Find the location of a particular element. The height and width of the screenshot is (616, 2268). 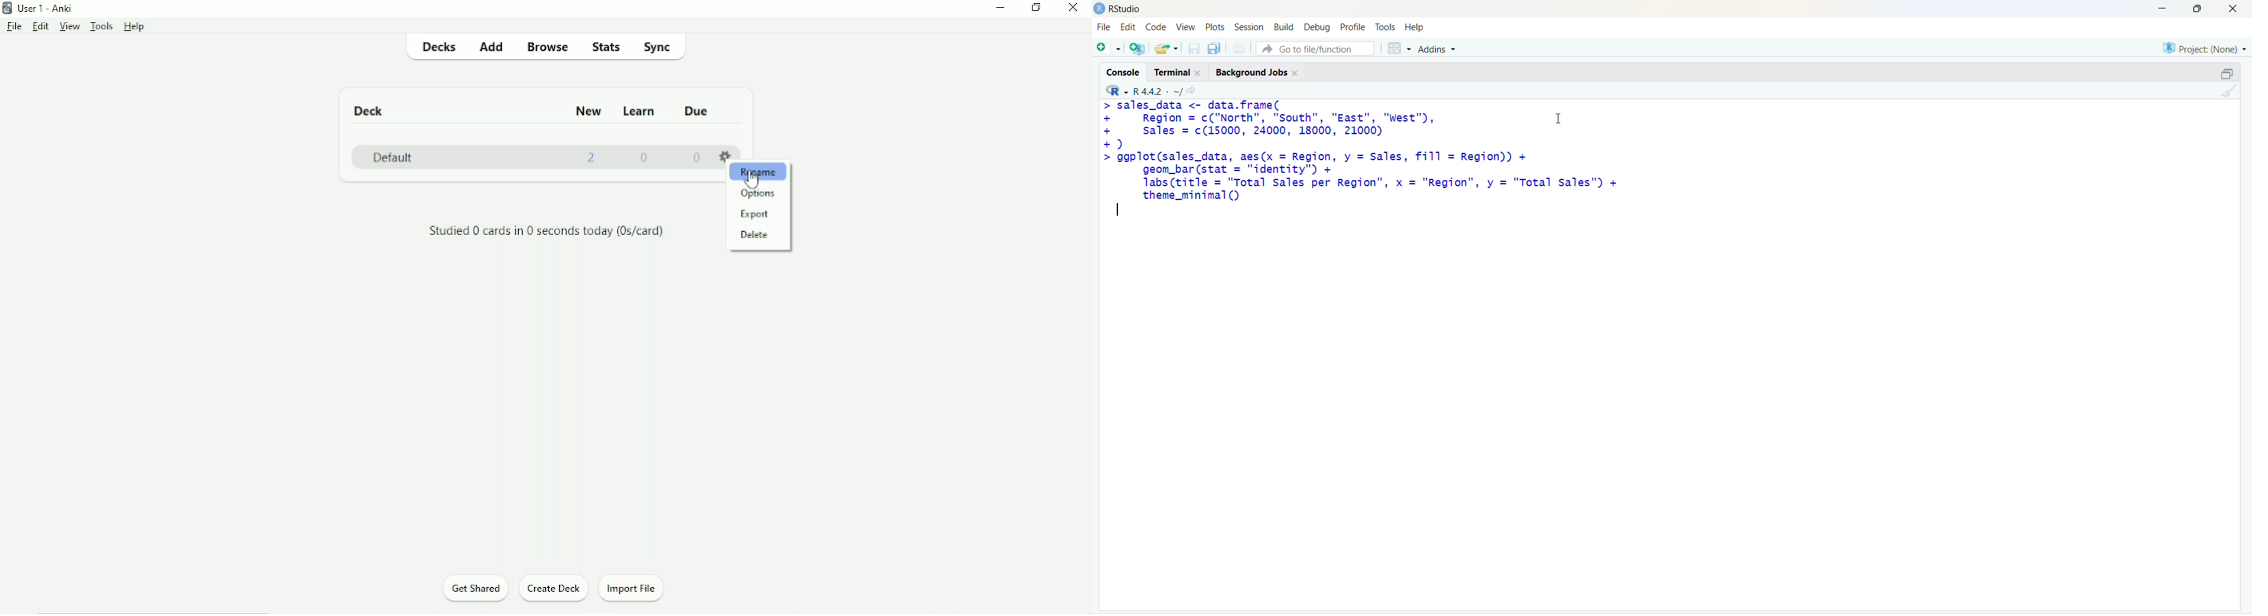

save and export is located at coordinates (1166, 49).